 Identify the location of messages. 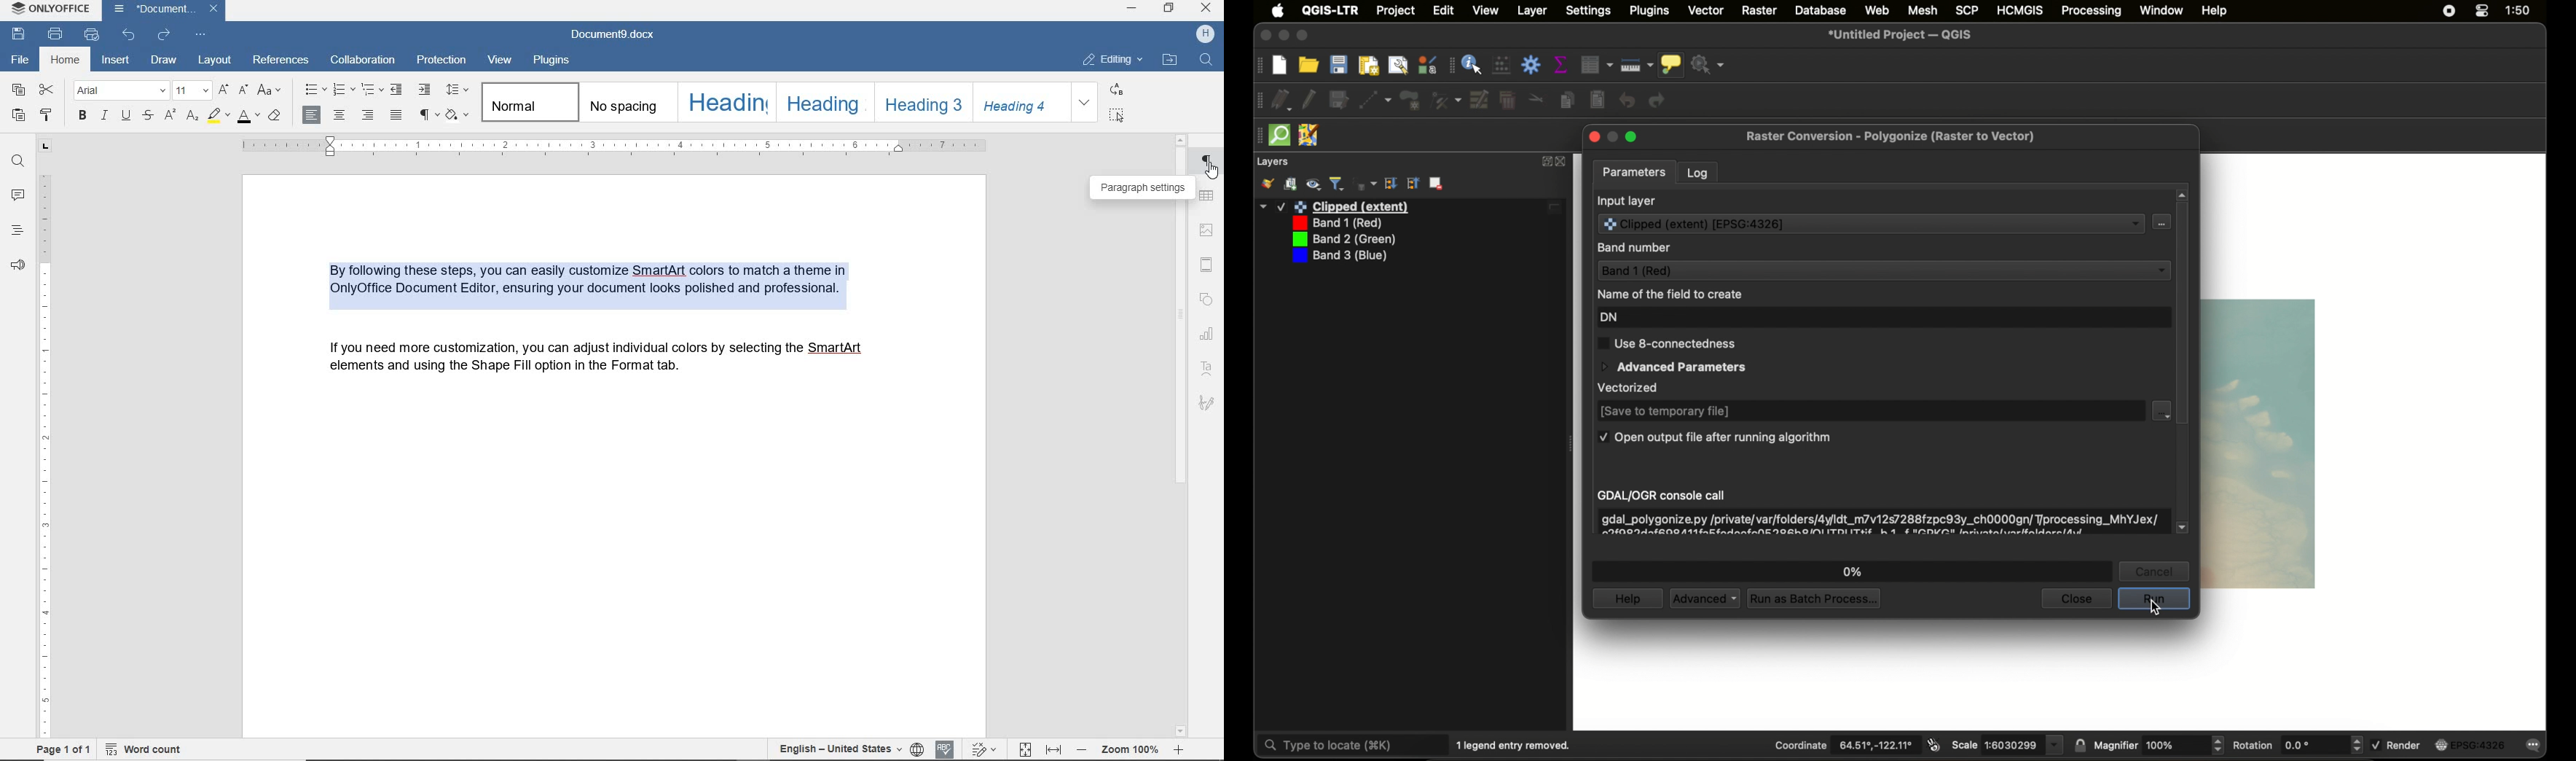
(2534, 745).